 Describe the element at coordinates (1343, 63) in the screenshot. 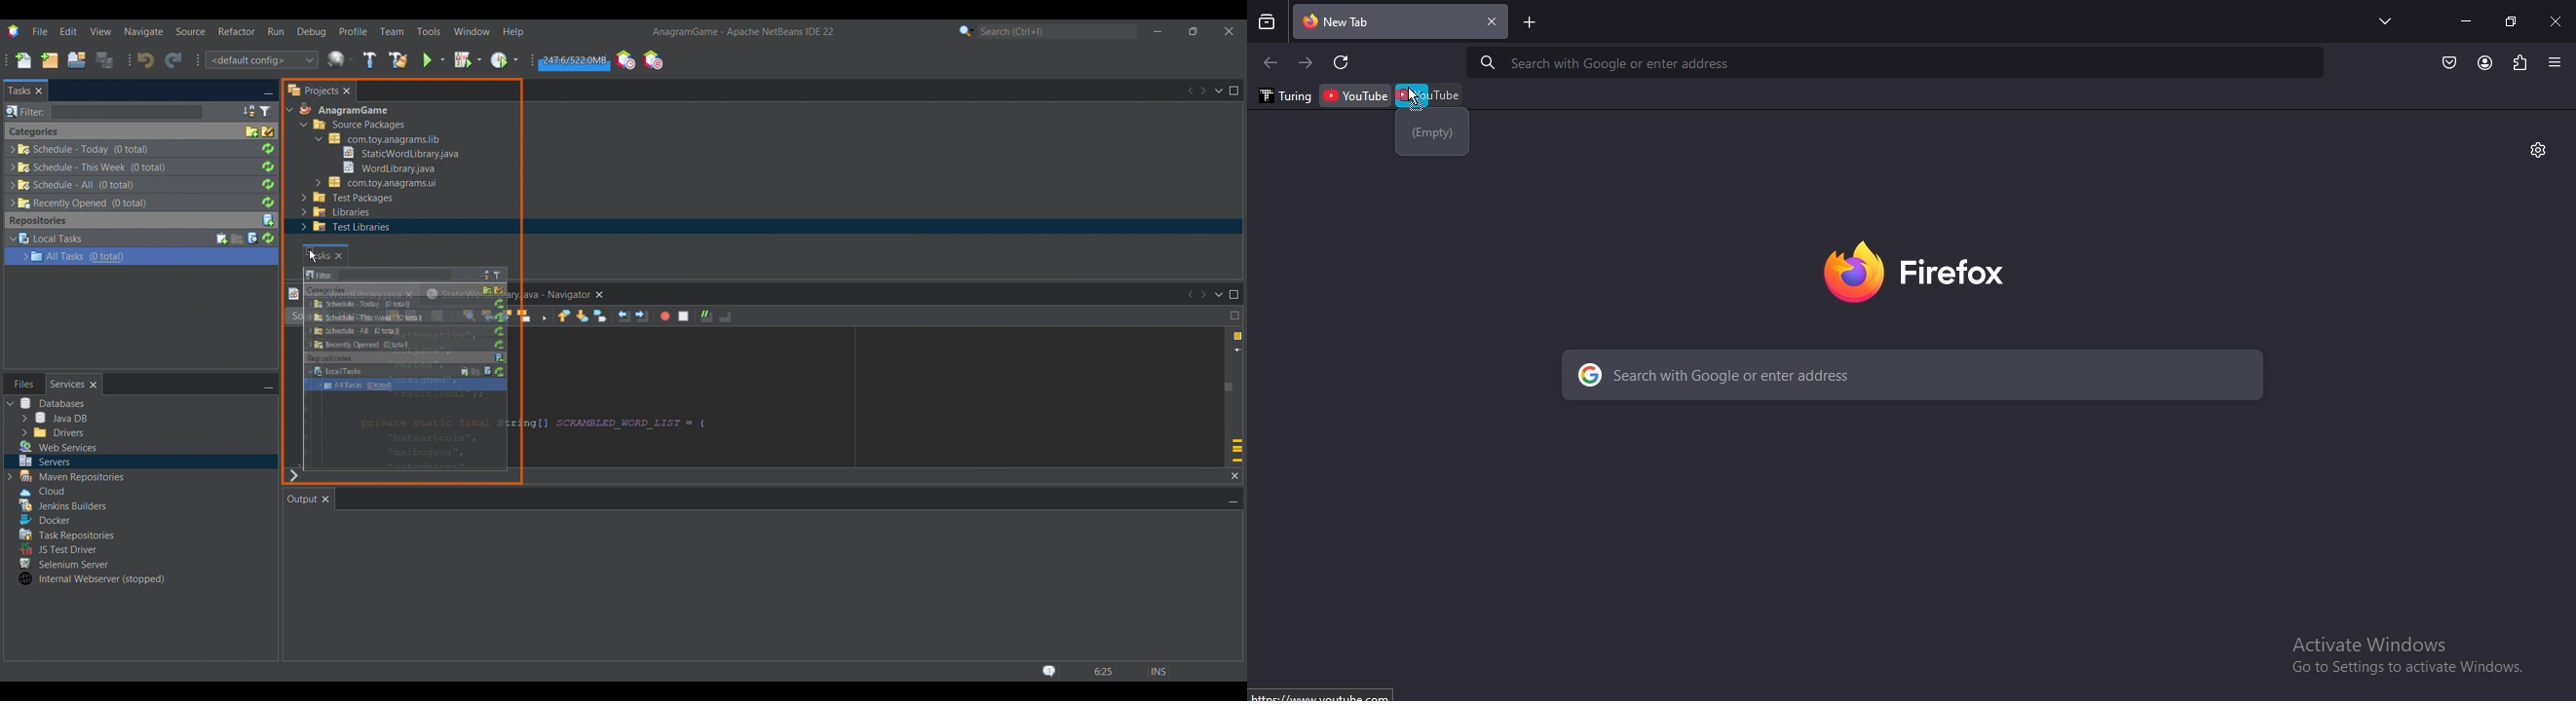

I see `refresh` at that location.